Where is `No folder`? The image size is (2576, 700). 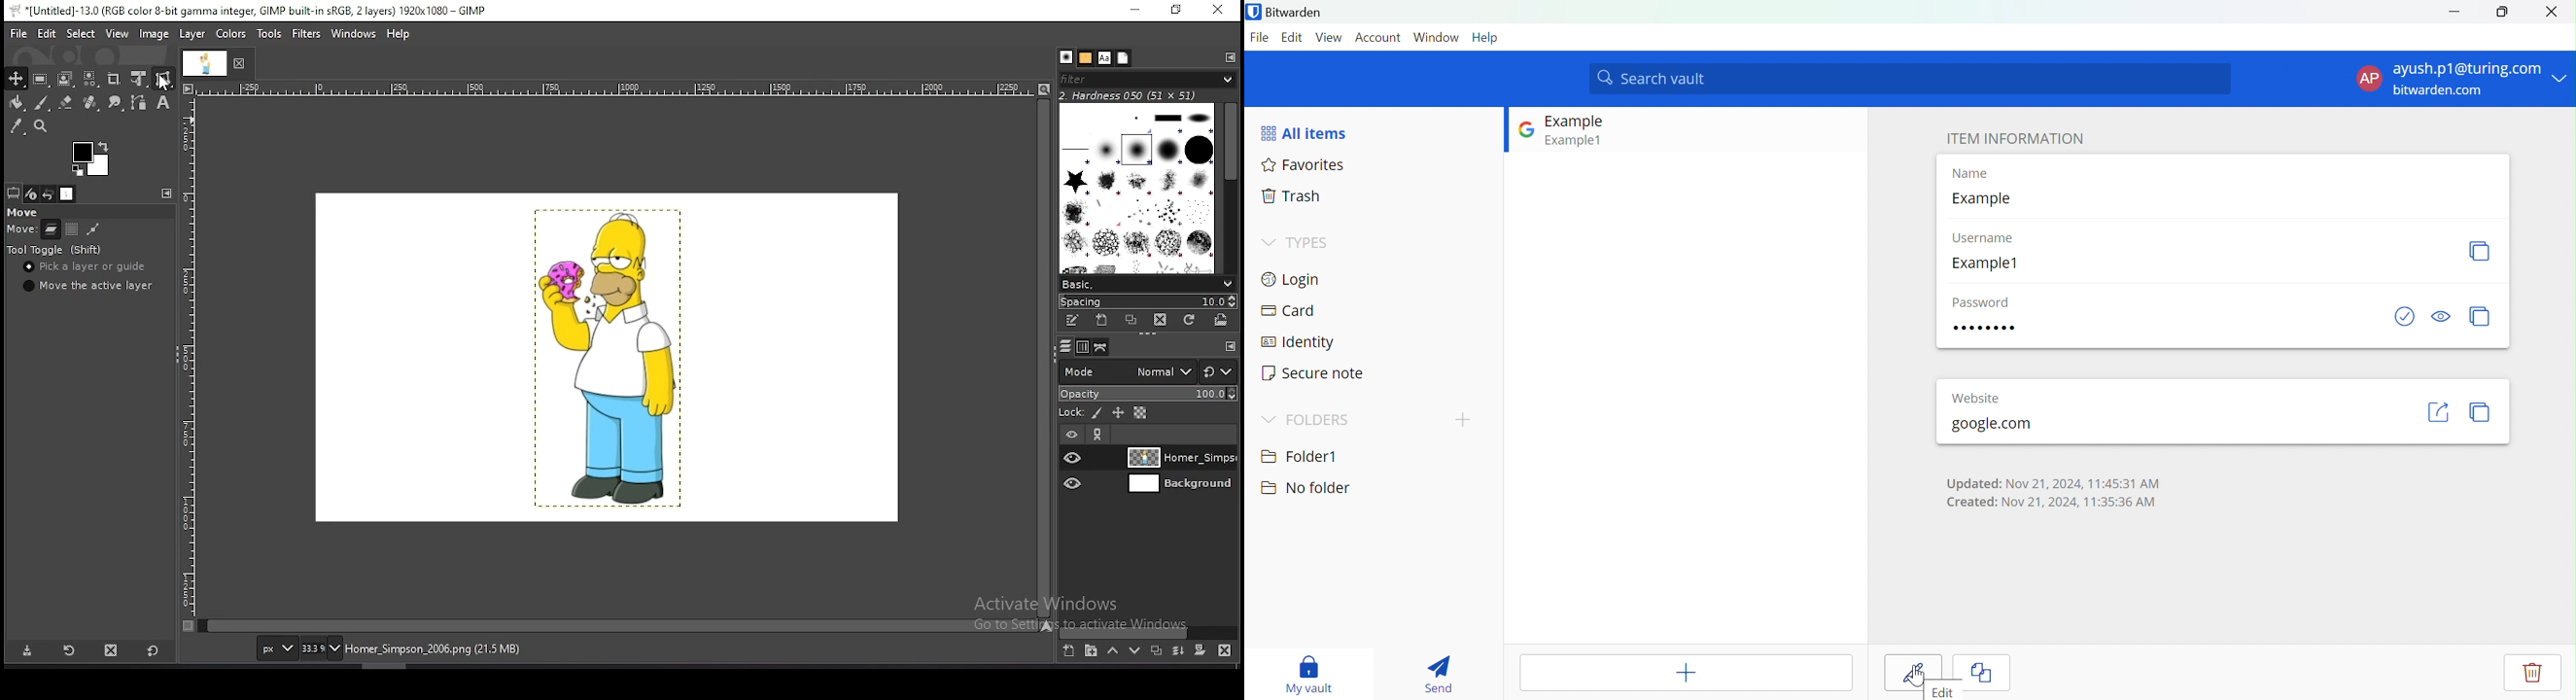 No folder is located at coordinates (1305, 488).